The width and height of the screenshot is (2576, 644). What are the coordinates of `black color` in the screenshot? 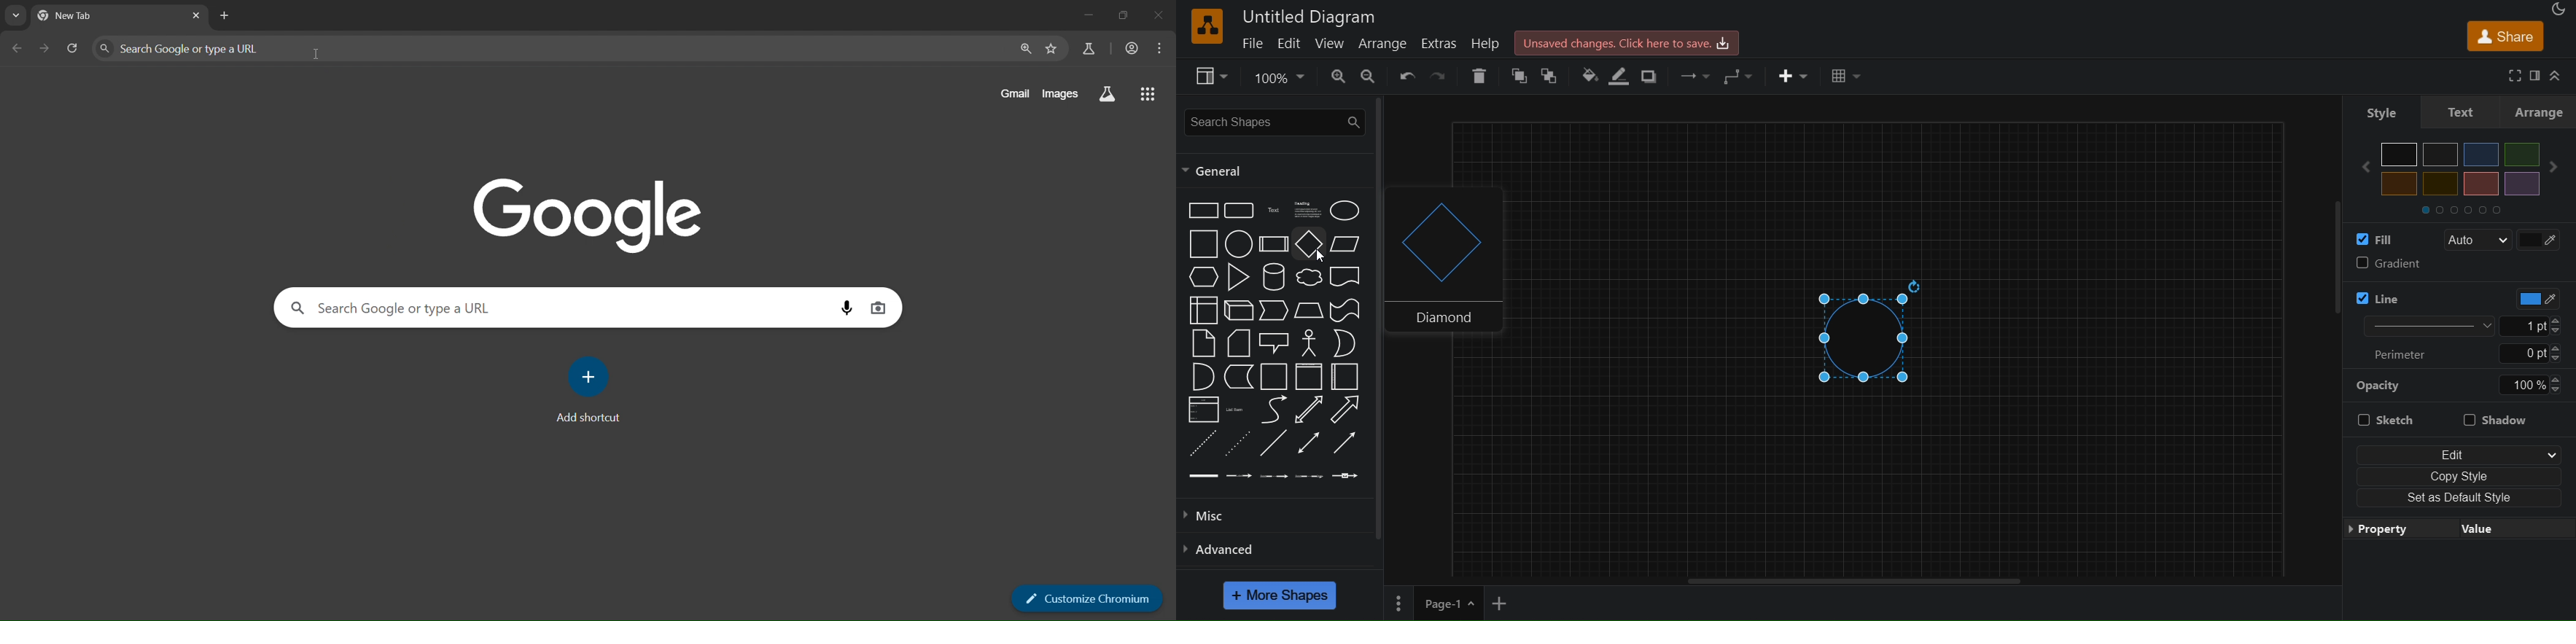 It's located at (2400, 155).